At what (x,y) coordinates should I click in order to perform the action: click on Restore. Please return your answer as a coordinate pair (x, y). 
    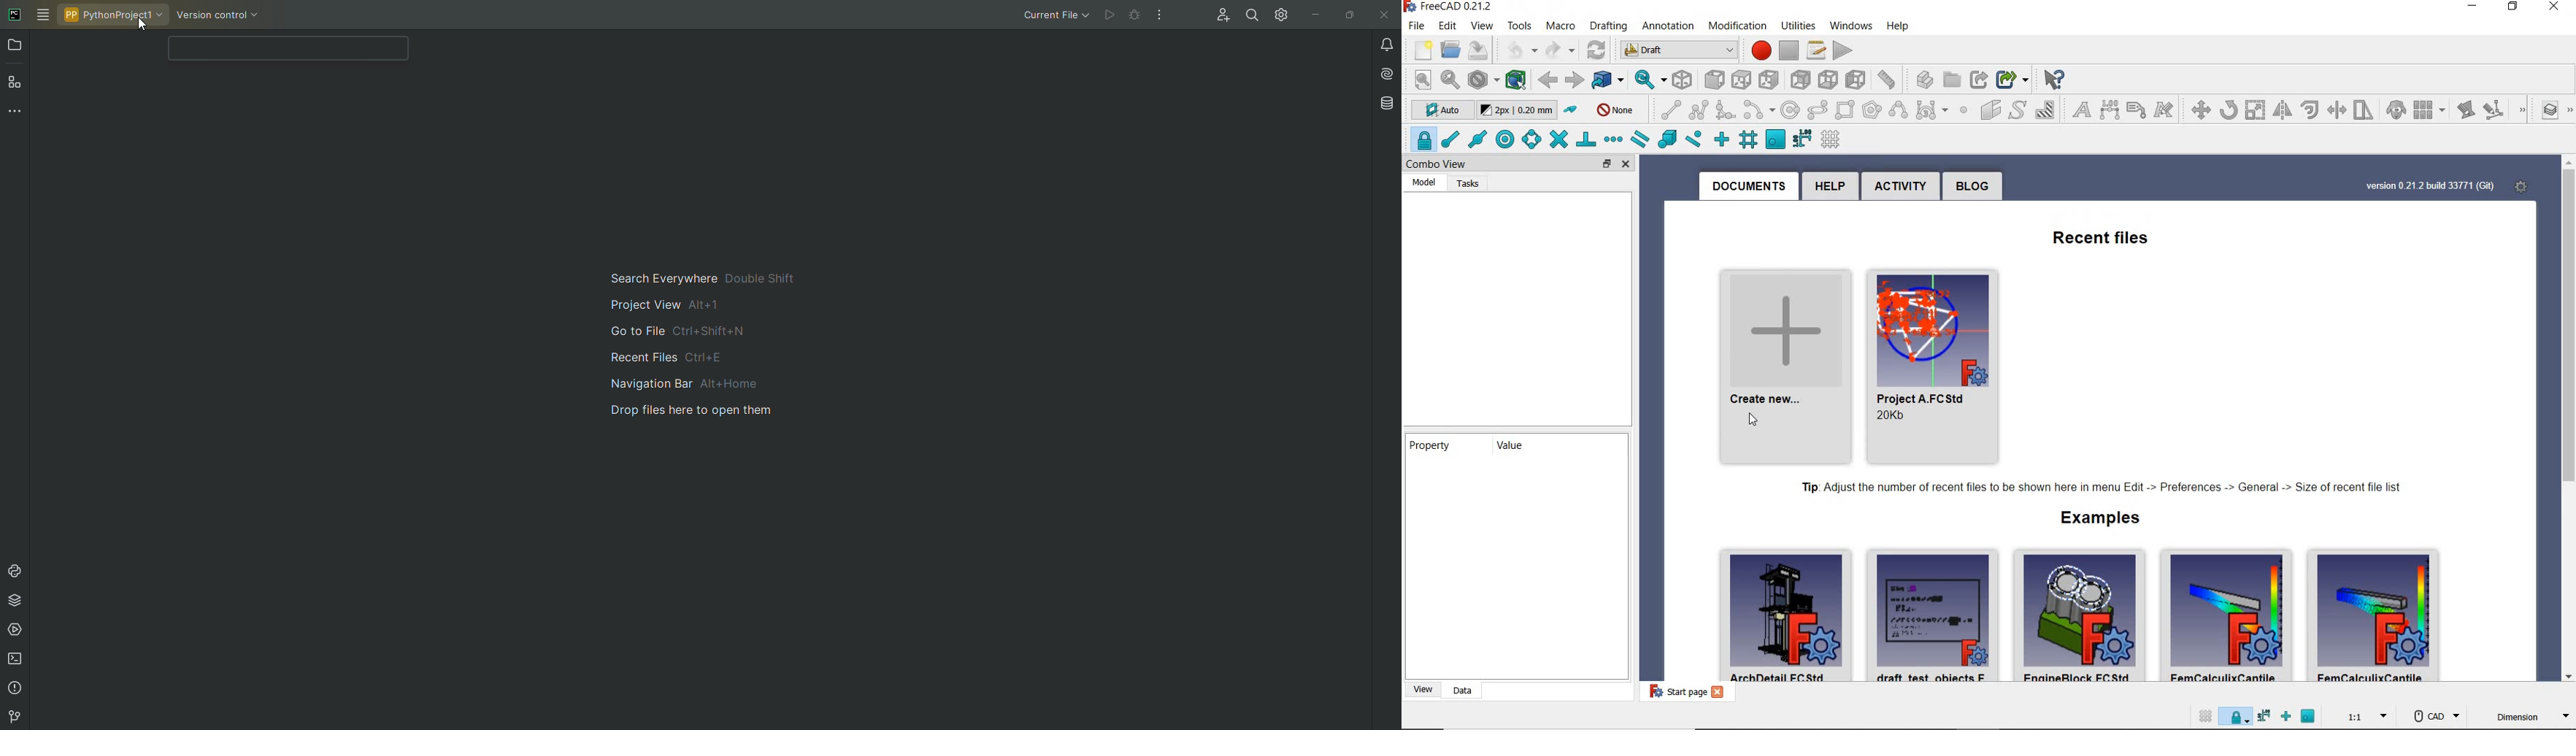
    Looking at the image, I should click on (1347, 14).